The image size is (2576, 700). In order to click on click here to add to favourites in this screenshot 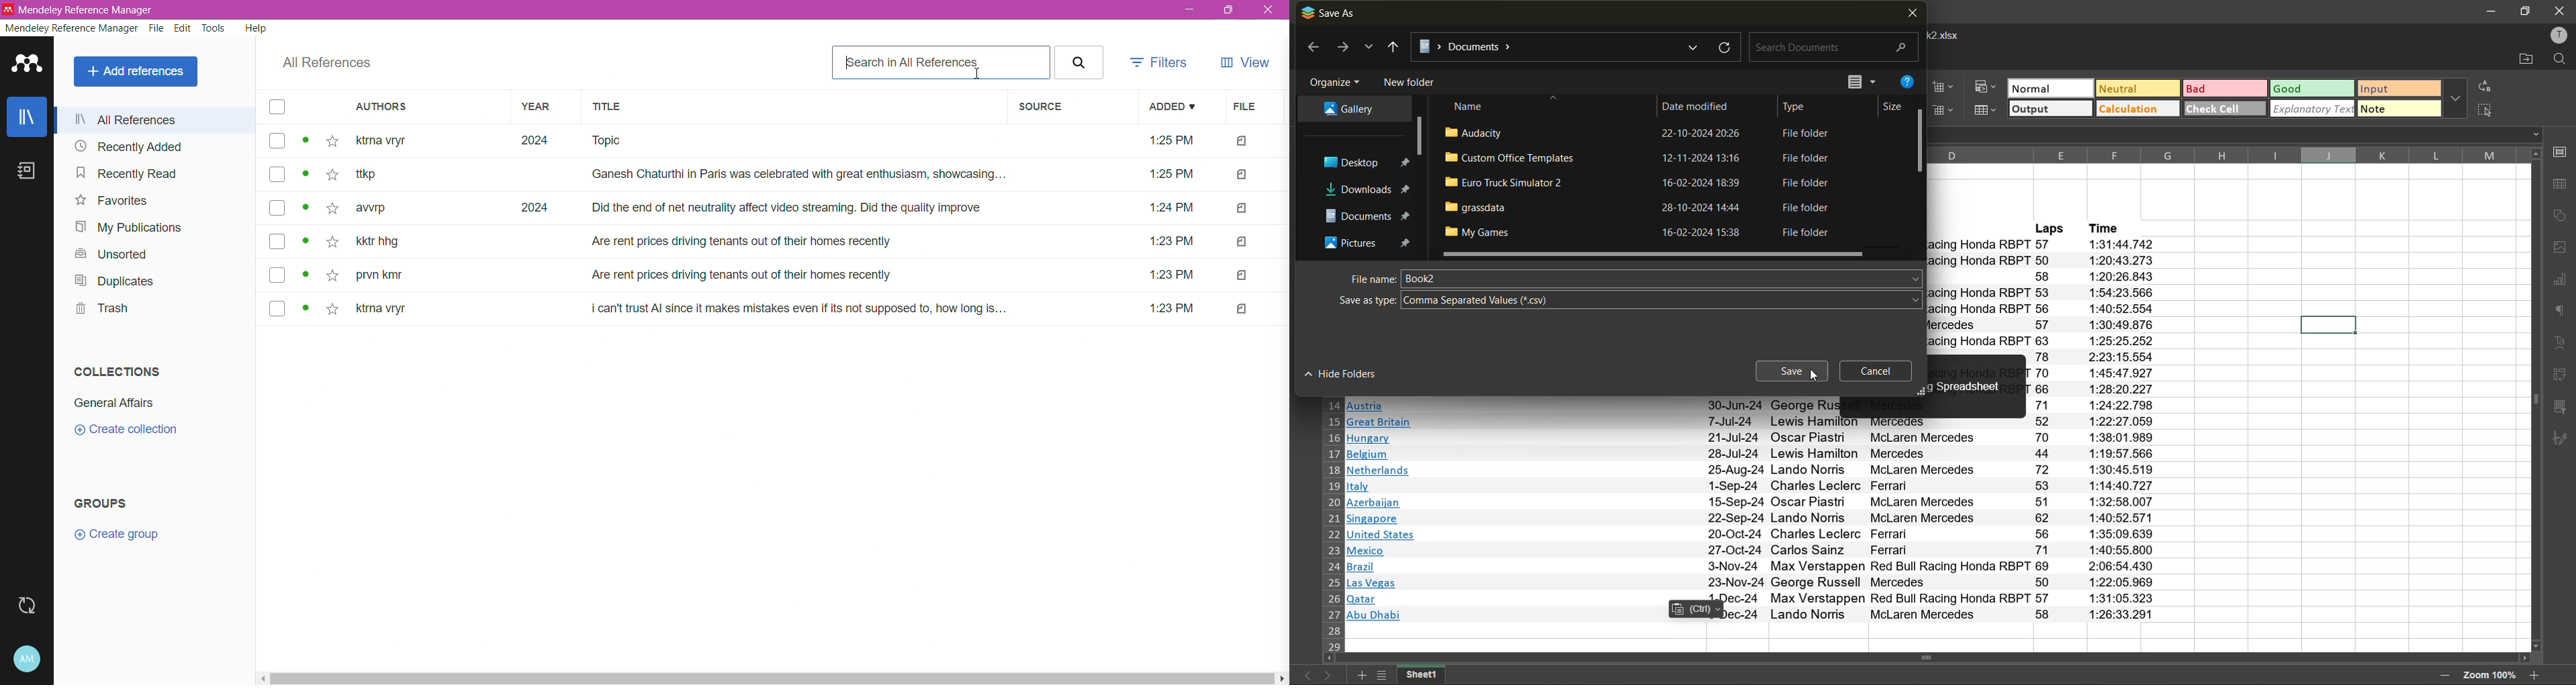, I will do `click(330, 275)`.